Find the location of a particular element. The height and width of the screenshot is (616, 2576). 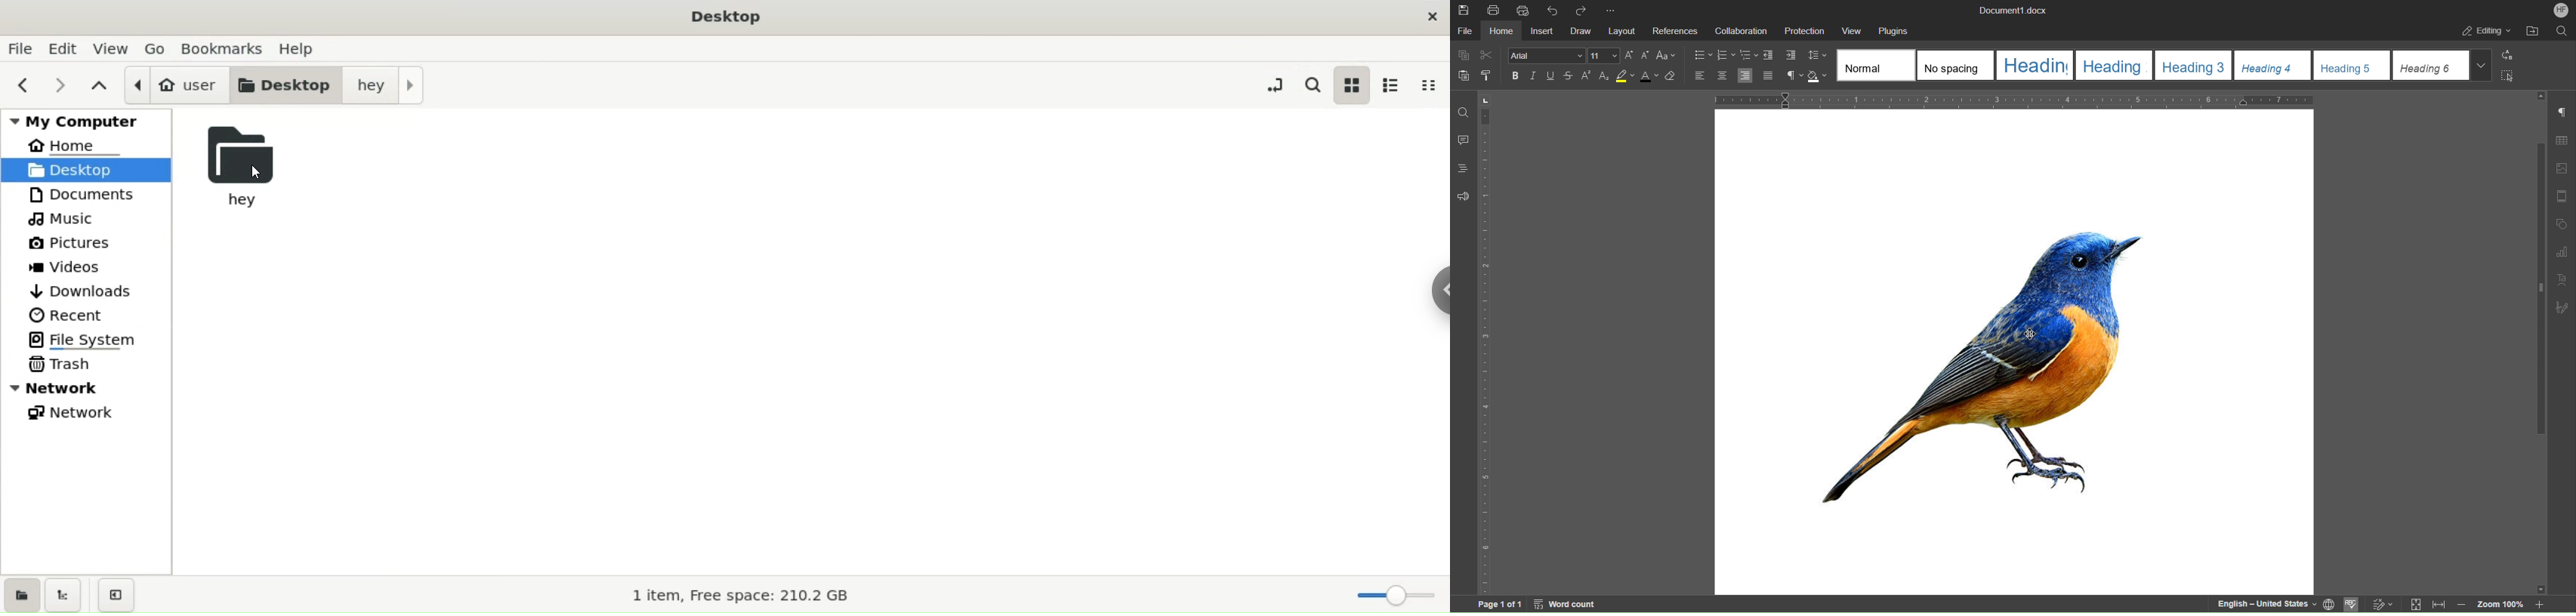

help is located at coordinates (301, 48).